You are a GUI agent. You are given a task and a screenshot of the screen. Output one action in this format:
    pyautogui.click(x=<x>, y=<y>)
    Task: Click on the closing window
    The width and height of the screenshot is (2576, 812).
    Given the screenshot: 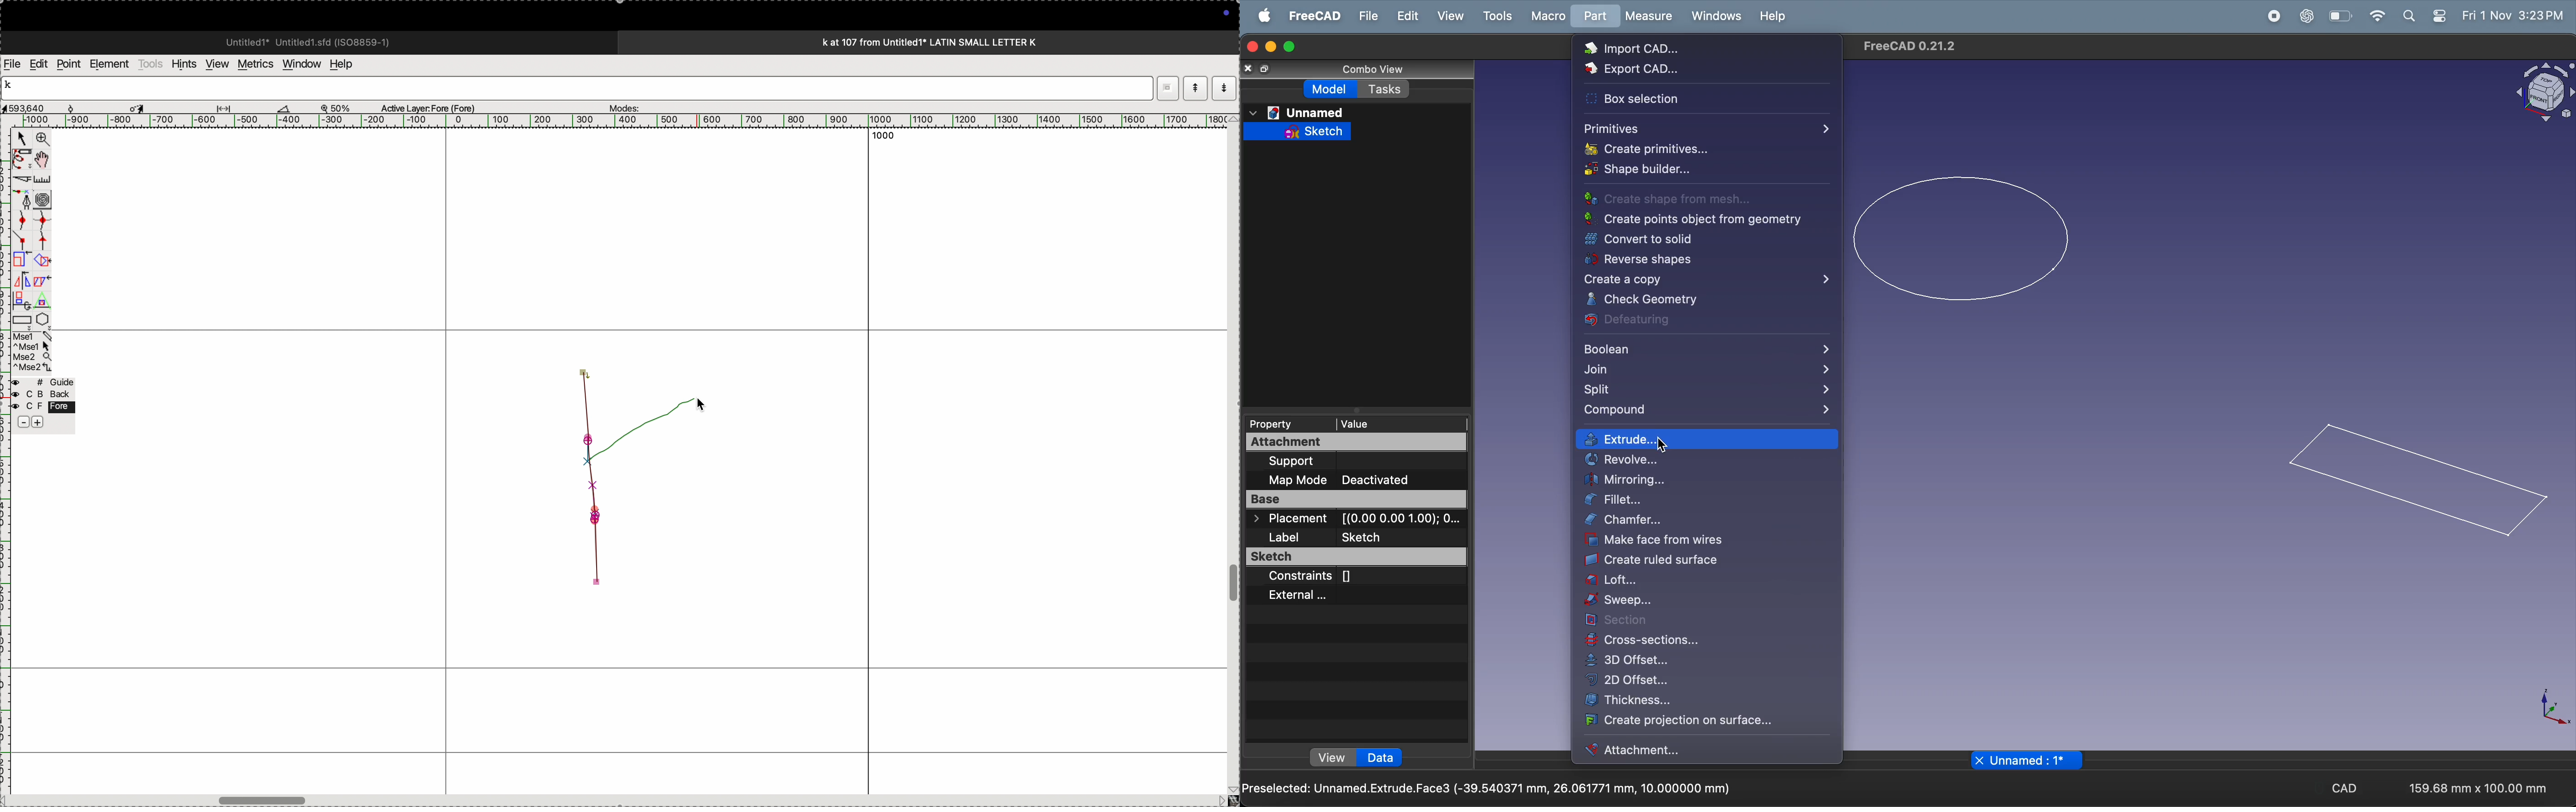 What is the action you would take?
    pyautogui.click(x=1251, y=47)
    